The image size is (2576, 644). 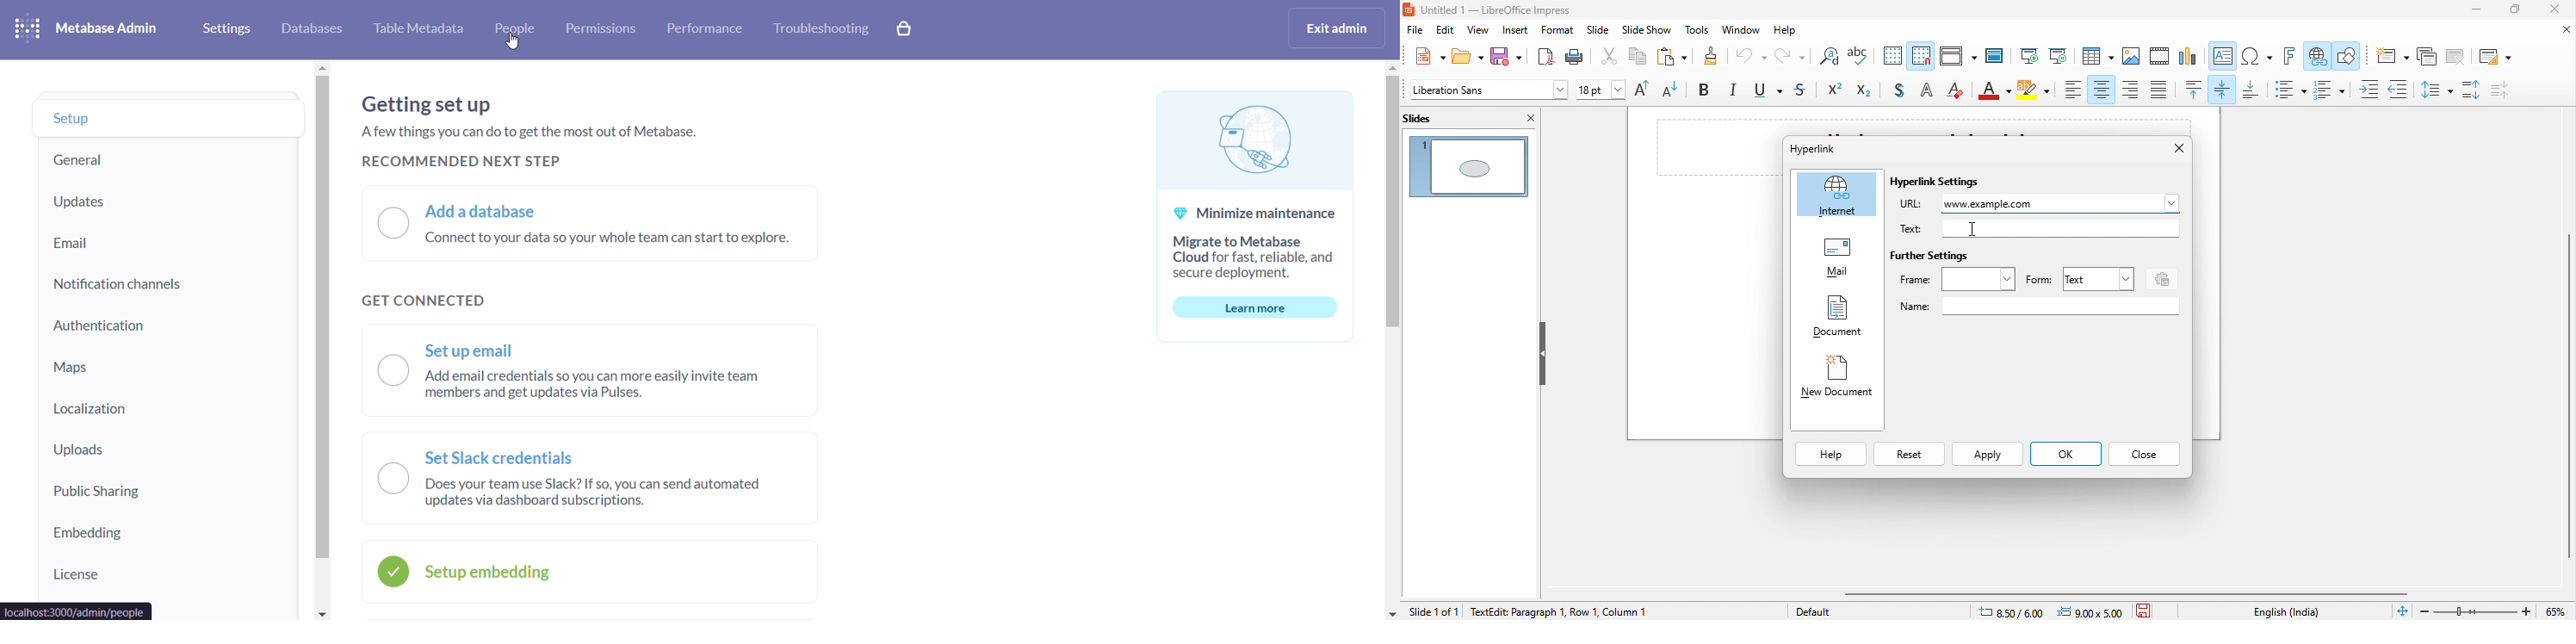 What do you see at coordinates (1791, 32) in the screenshot?
I see `help` at bounding box center [1791, 32].